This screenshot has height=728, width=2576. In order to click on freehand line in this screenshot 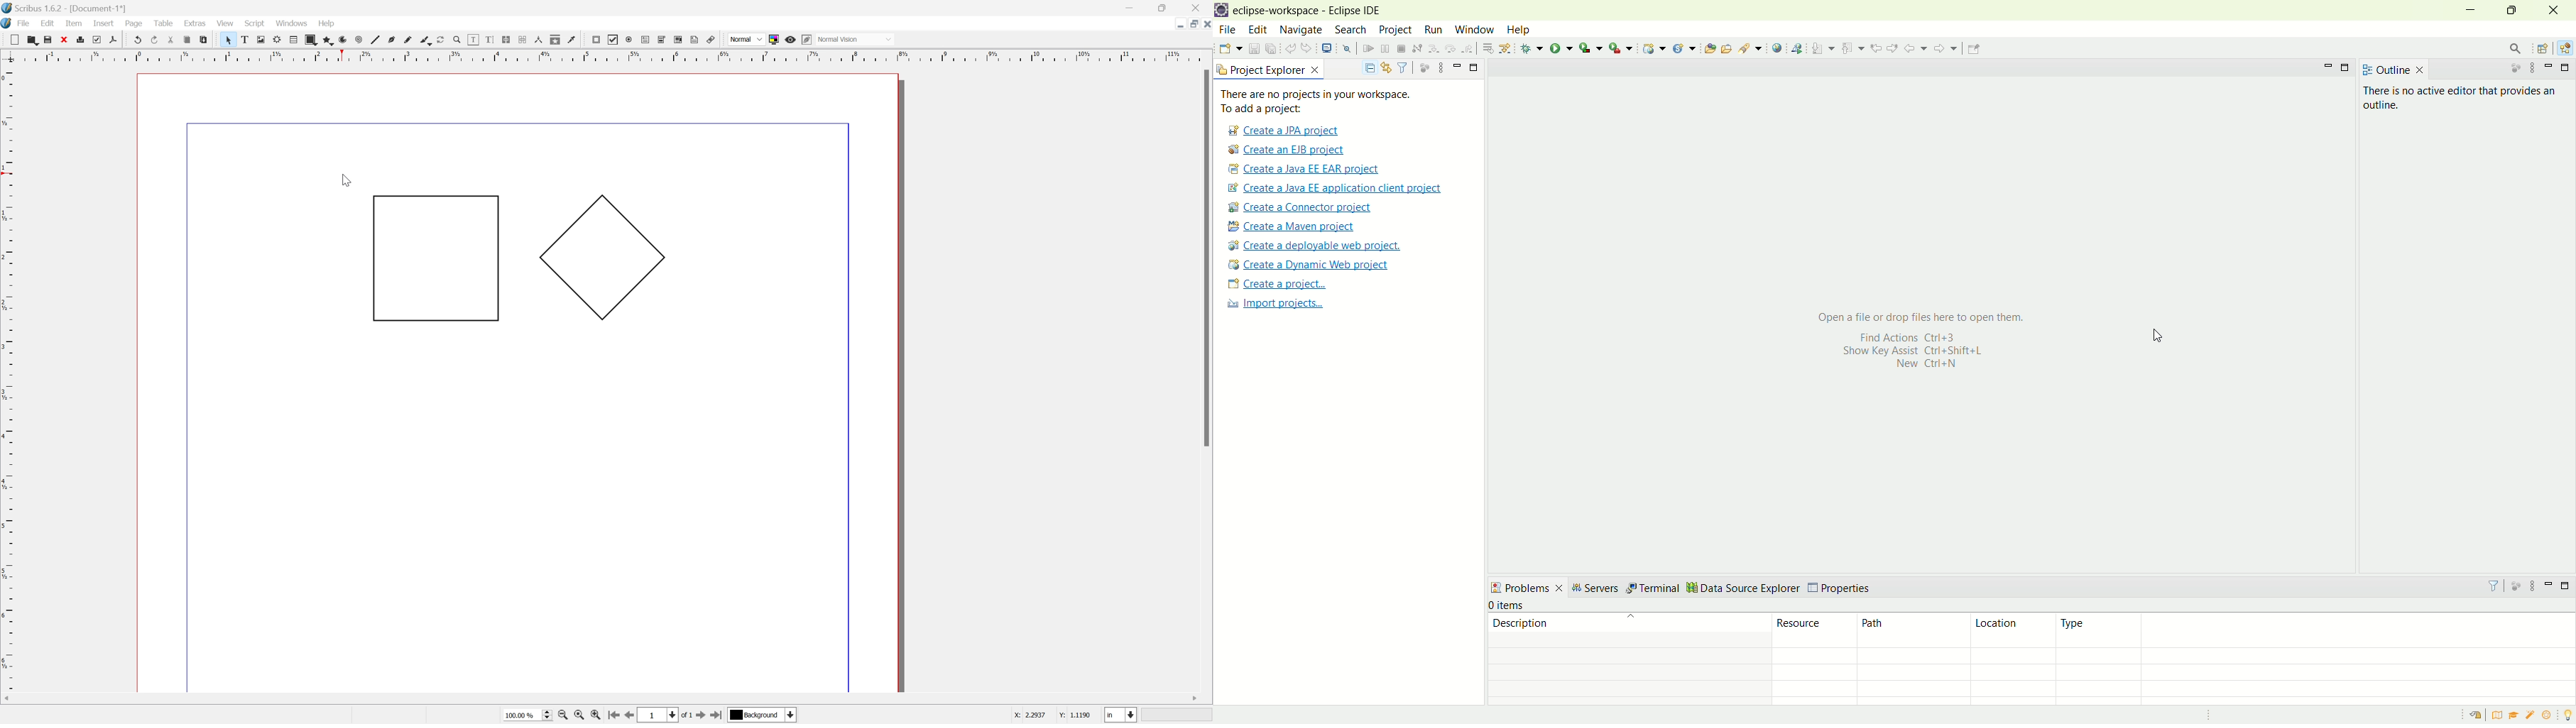, I will do `click(406, 40)`.